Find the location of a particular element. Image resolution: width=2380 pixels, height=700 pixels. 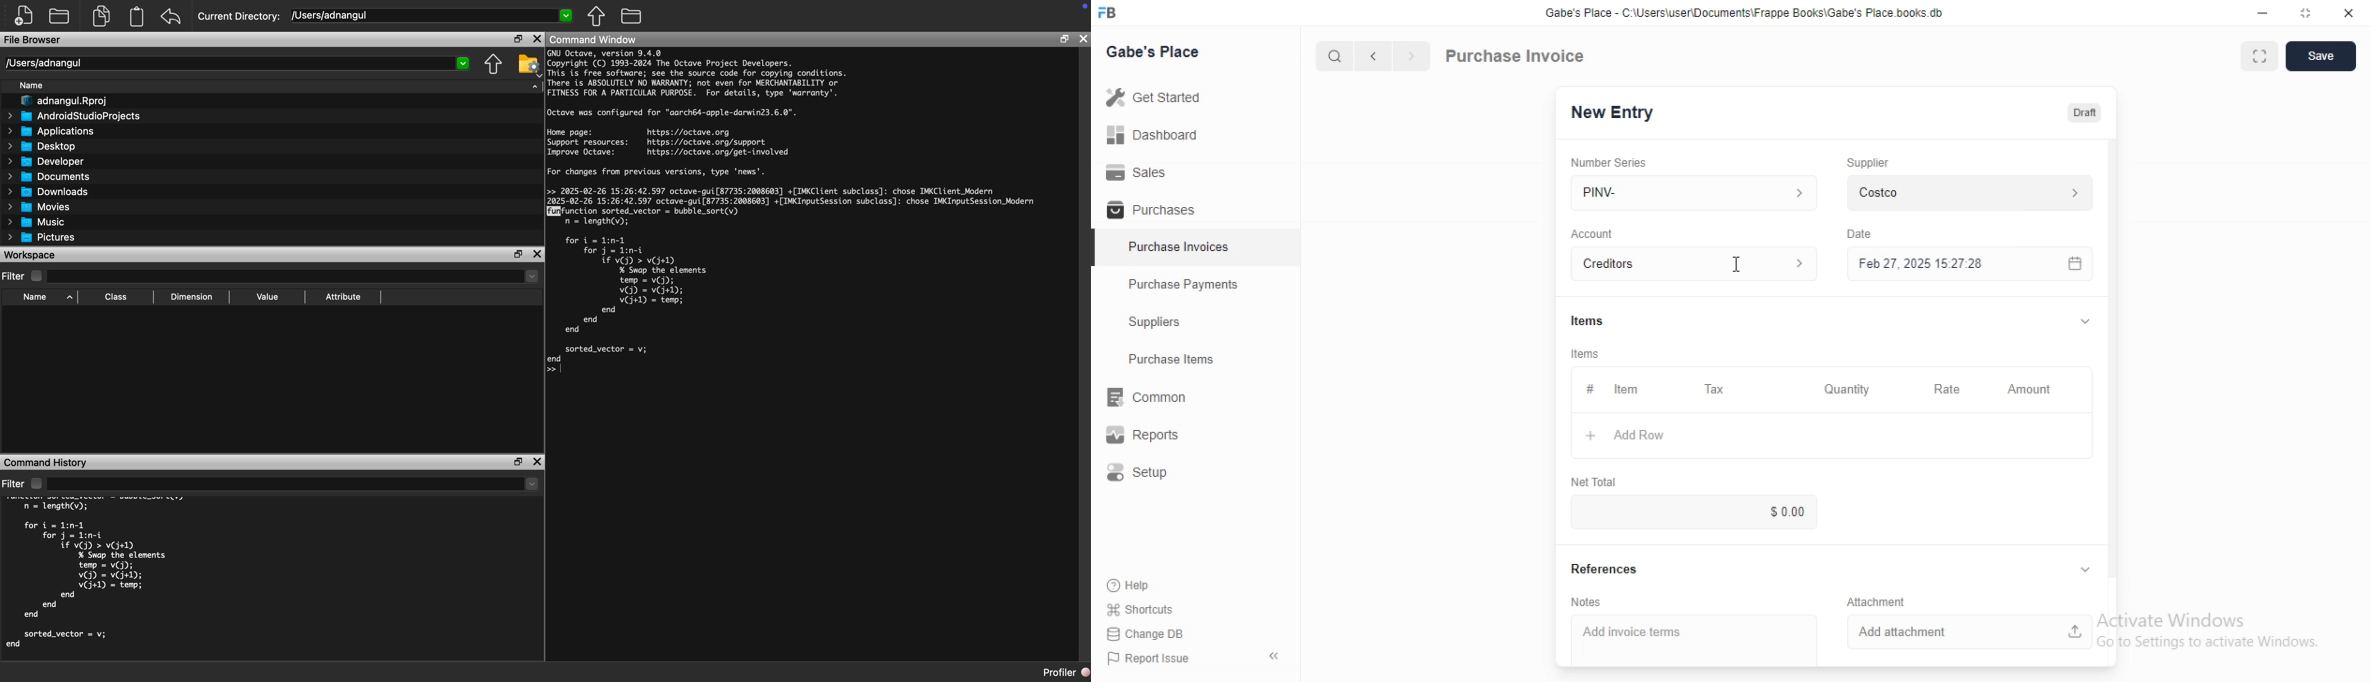

PINV- is located at coordinates (1694, 193).